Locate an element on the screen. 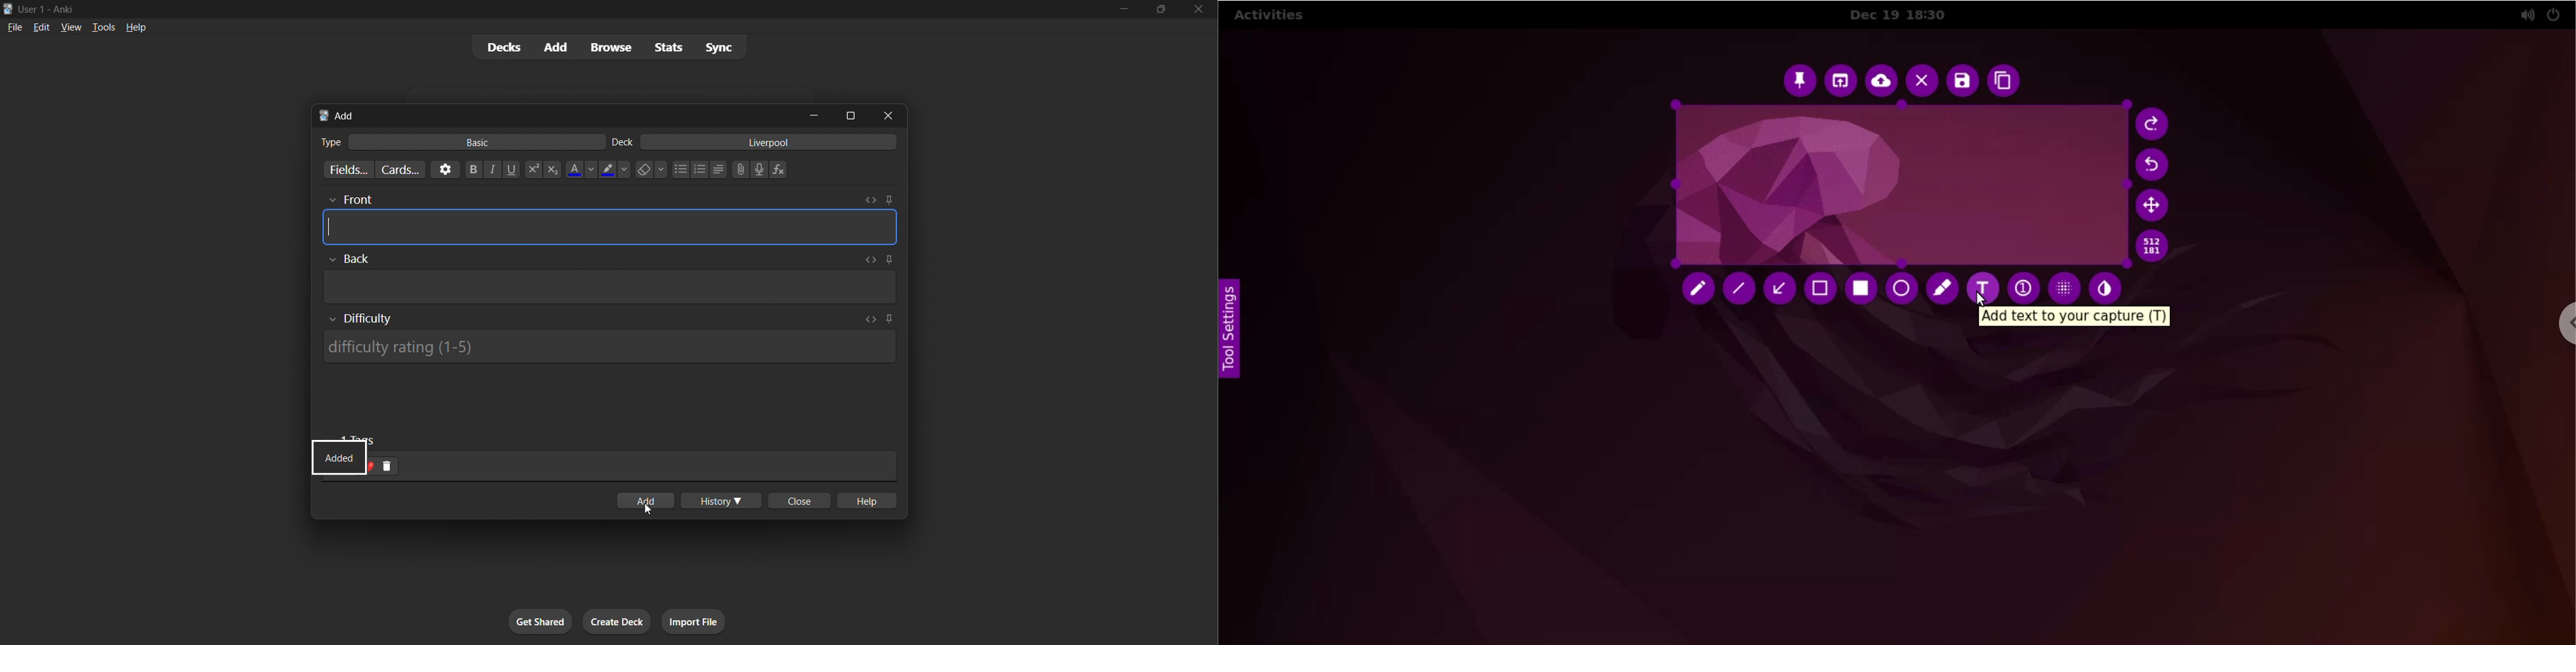 The image size is (2576, 672). cursor is located at coordinates (650, 511).